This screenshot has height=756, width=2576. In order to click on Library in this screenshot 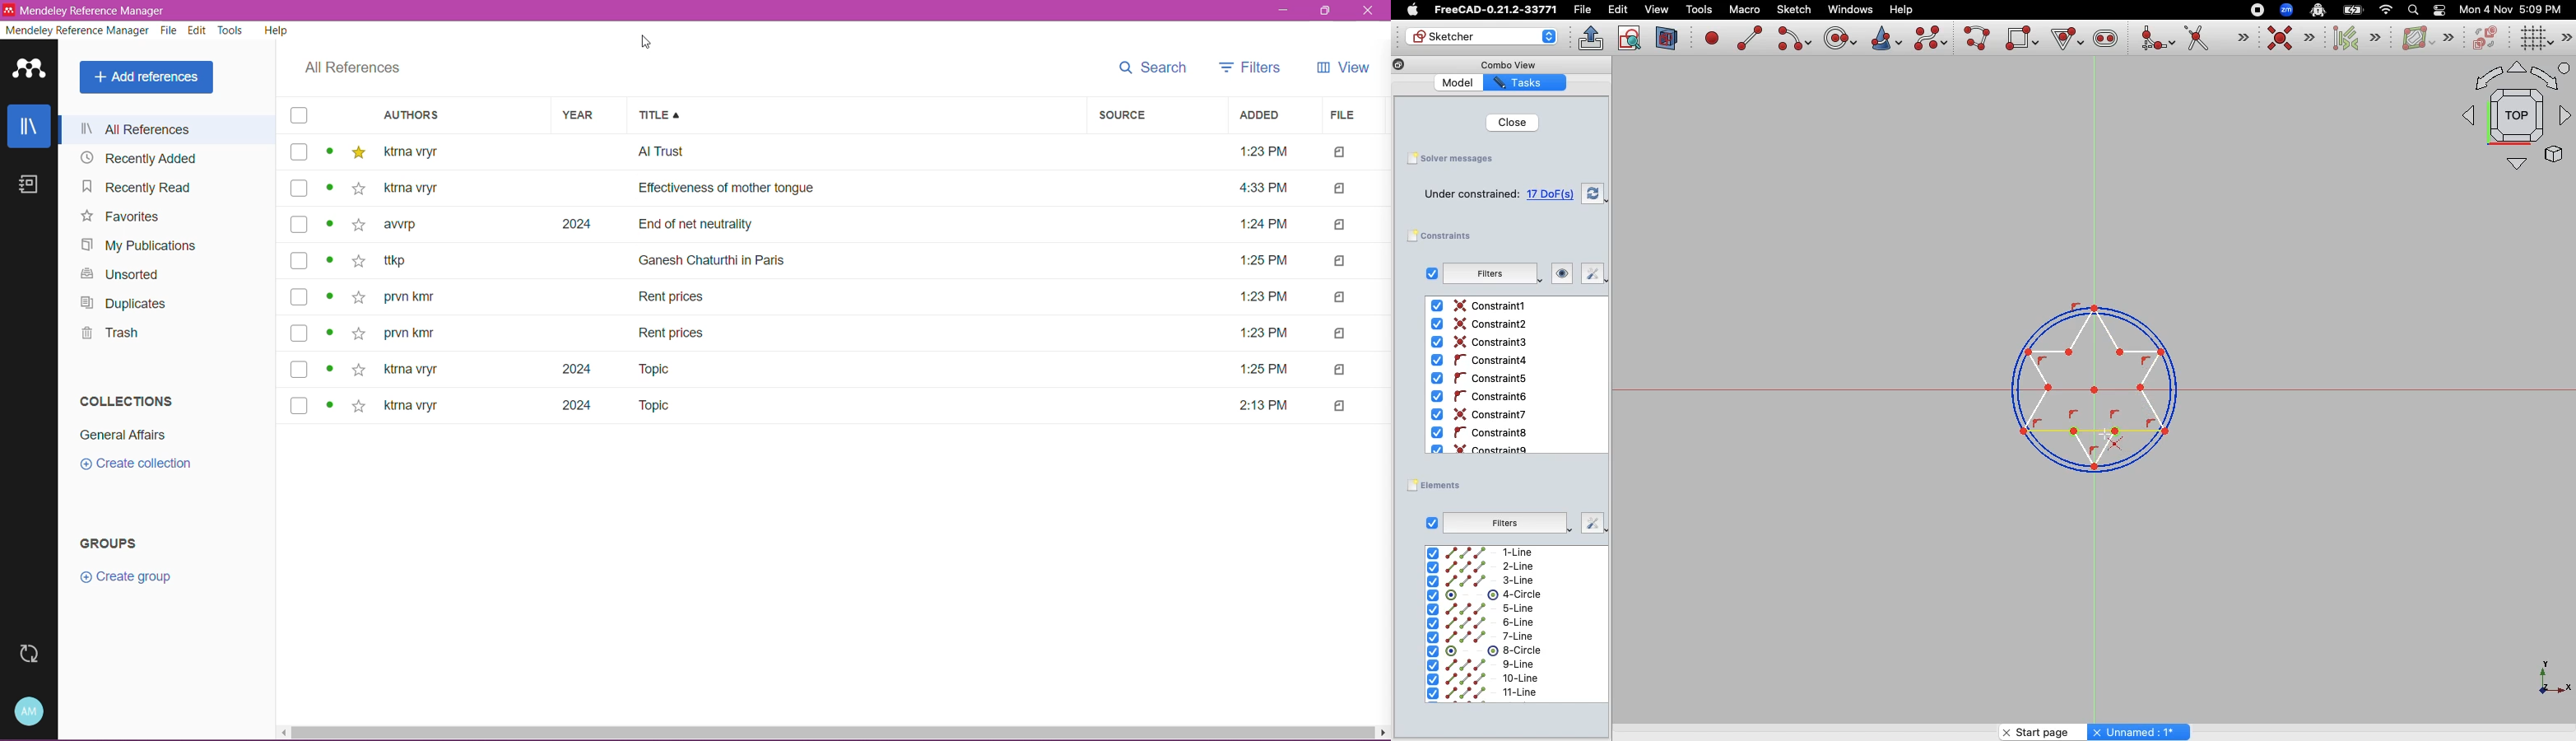, I will do `click(33, 128)`.